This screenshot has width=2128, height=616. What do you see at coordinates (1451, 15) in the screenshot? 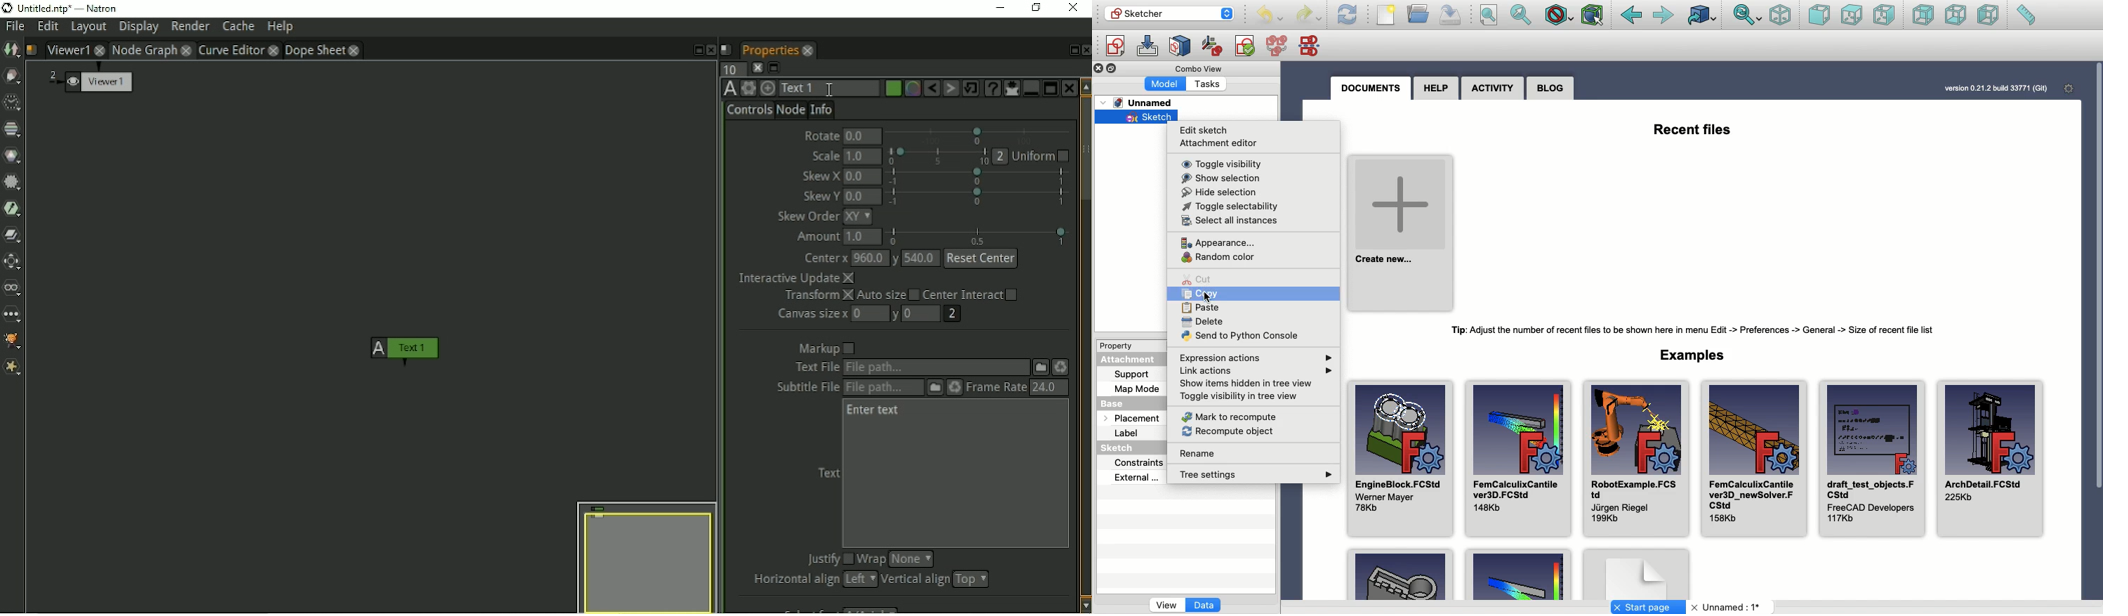
I see `Save` at bounding box center [1451, 15].